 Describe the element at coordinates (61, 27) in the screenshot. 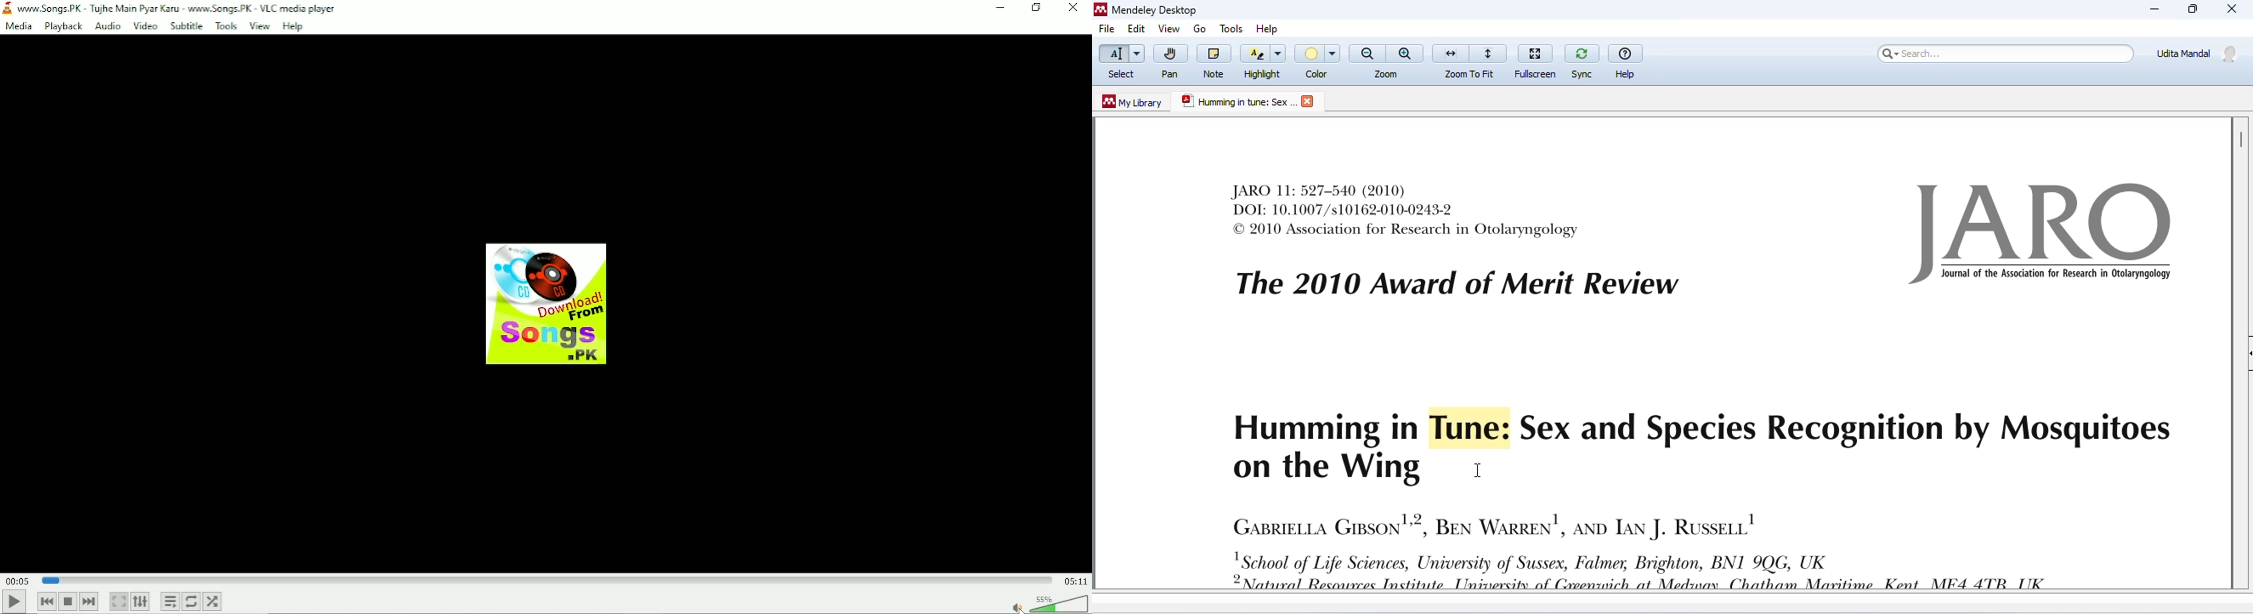

I see `Playback` at that location.